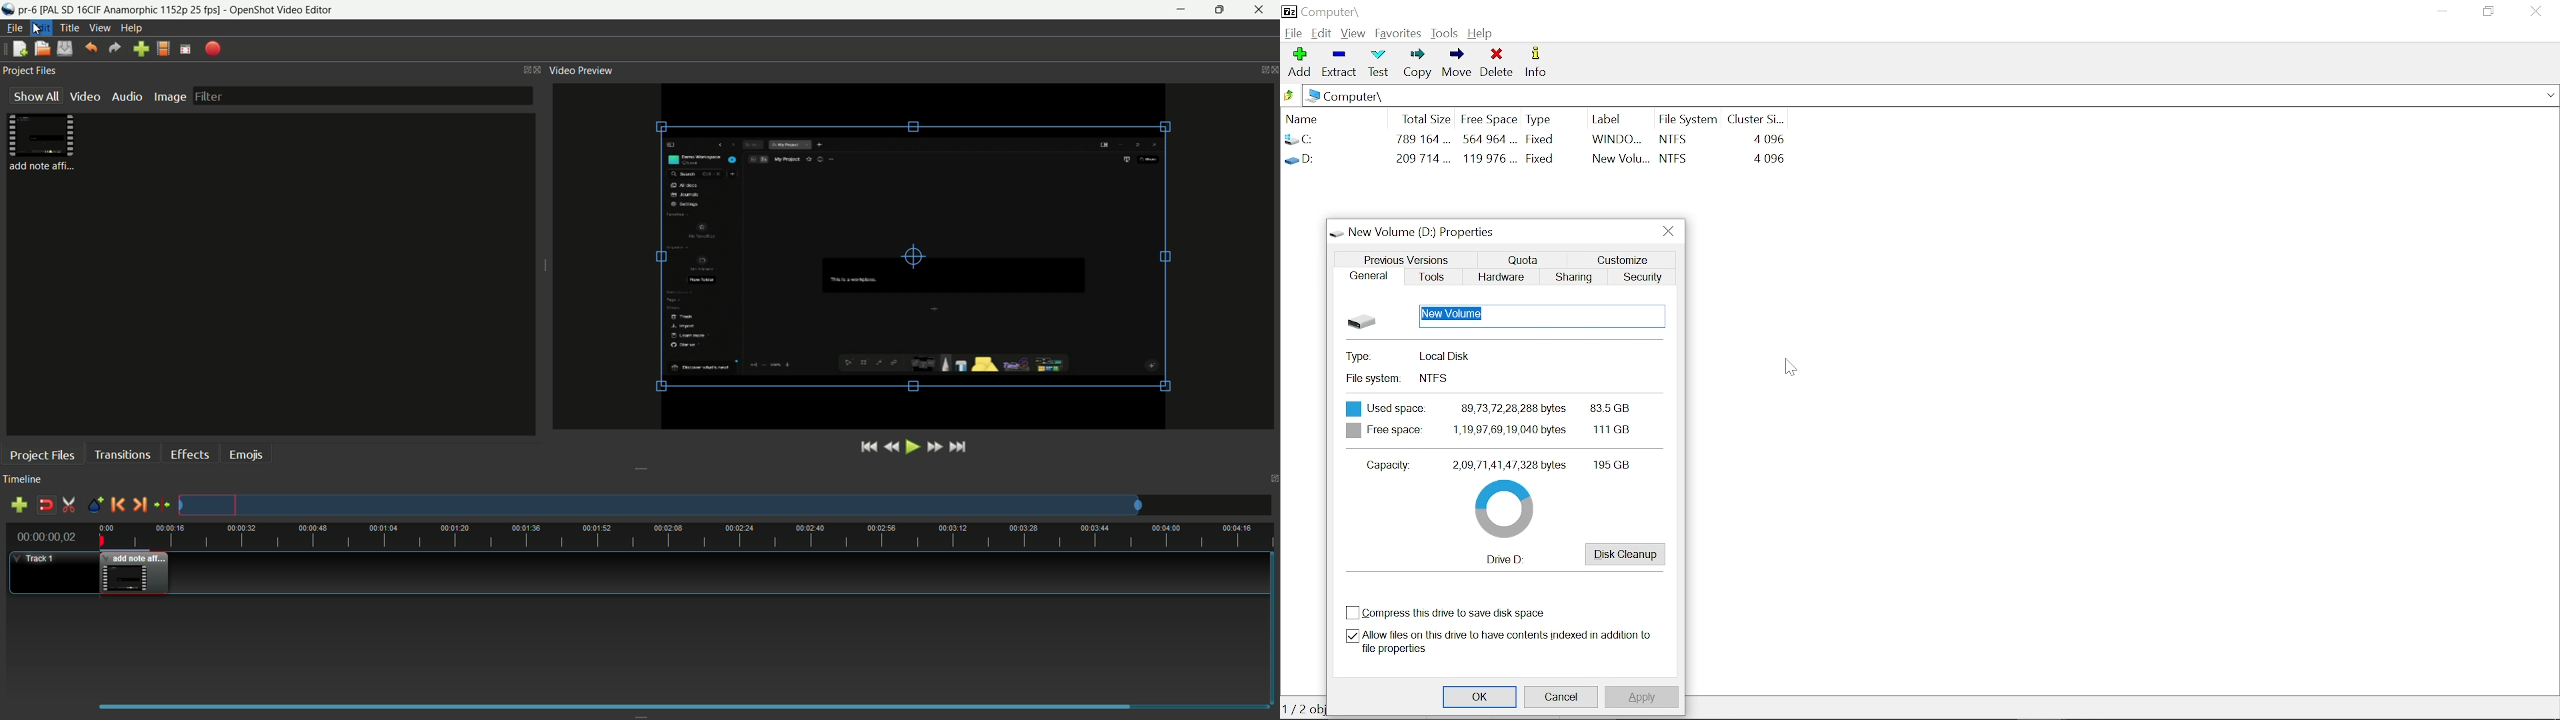 This screenshot has height=728, width=2576. I want to click on 564 964 ... 119 976 ..., so click(1489, 151).